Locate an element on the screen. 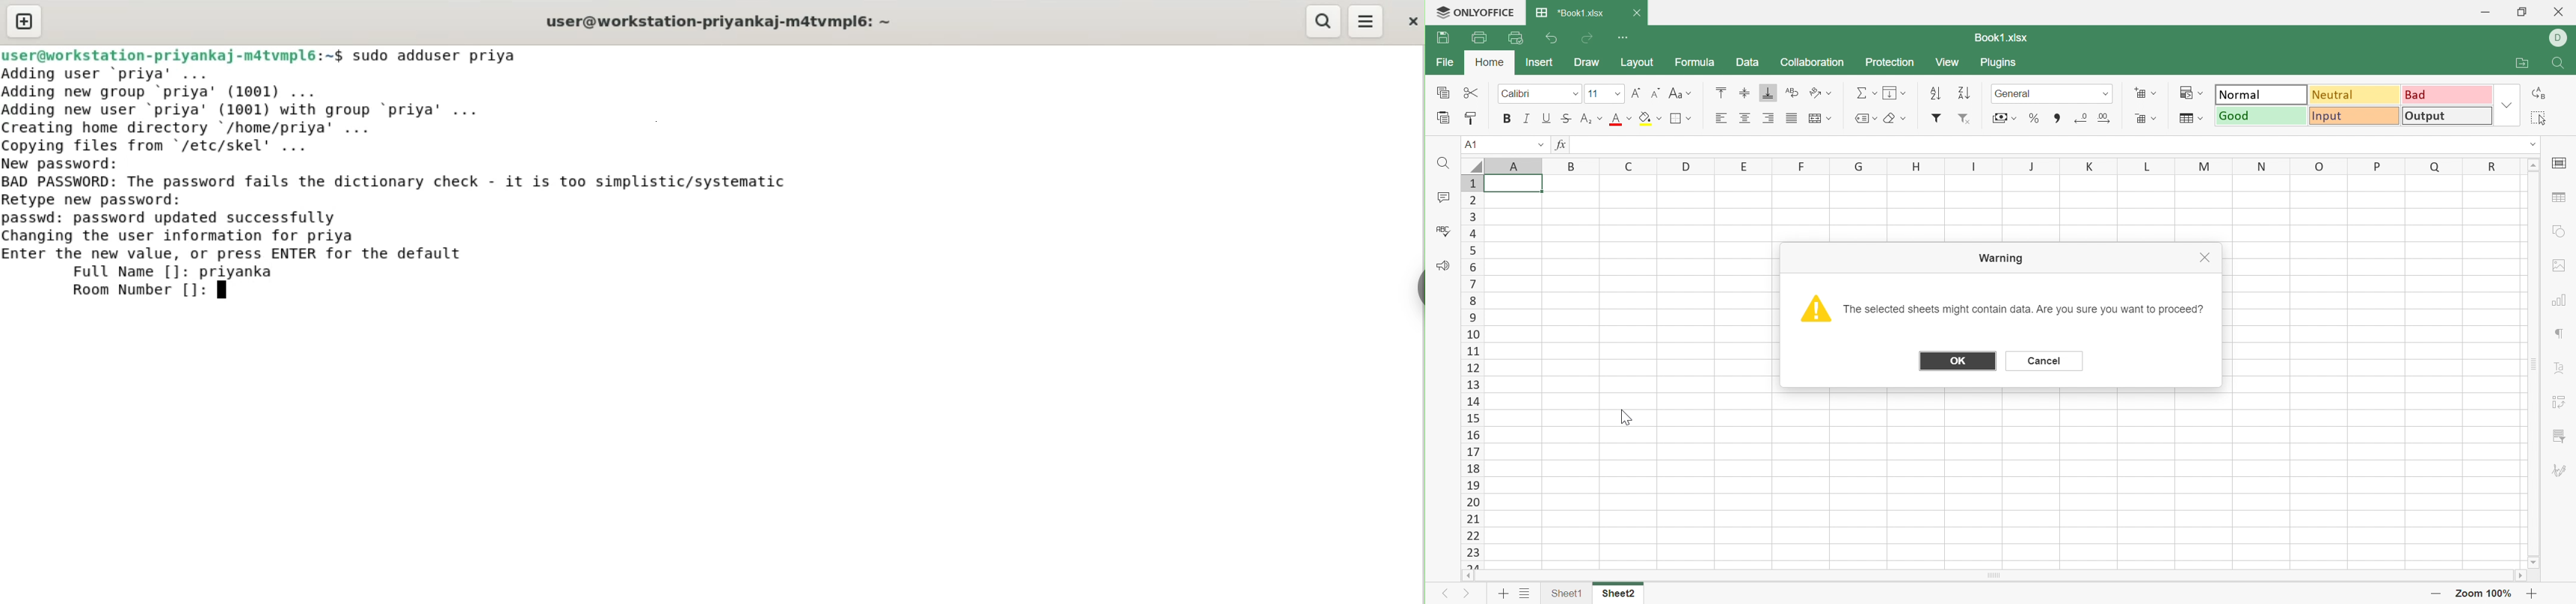 The image size is (2576, 616). Drop Down is located at coordinates (1629, 118).